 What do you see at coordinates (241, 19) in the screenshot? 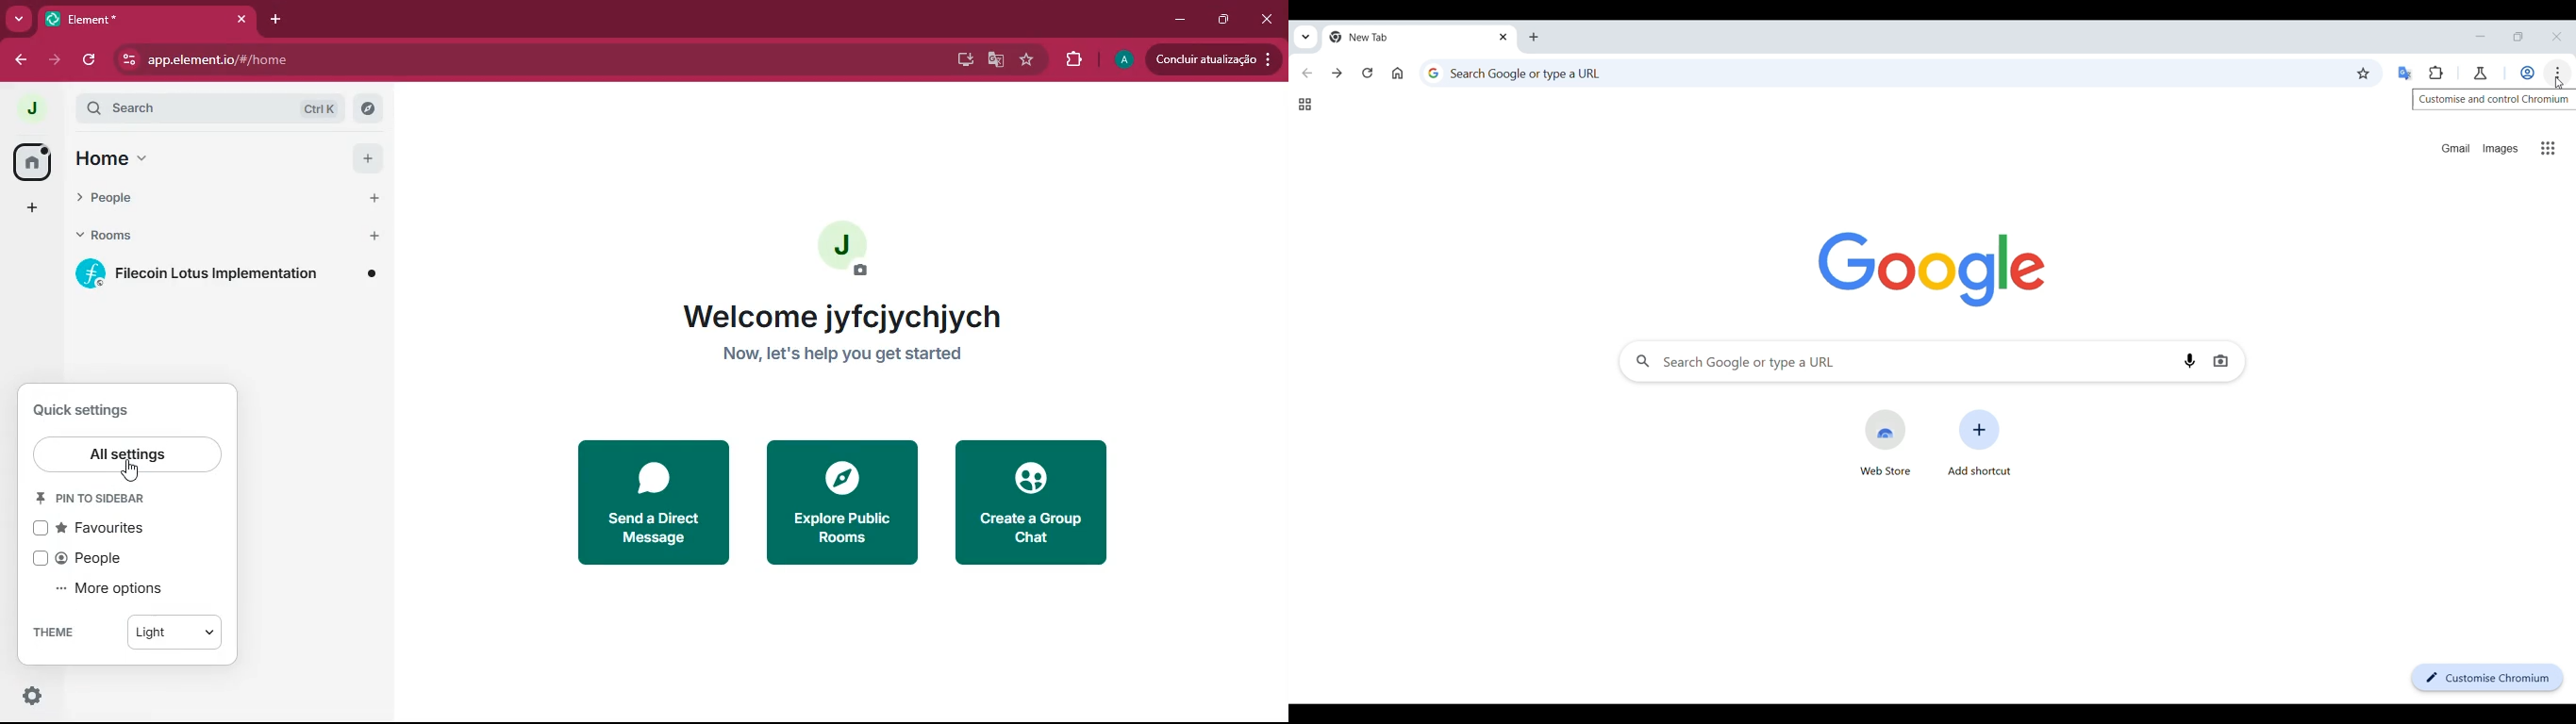
I see `close tab` at bounding box center [241, 19].